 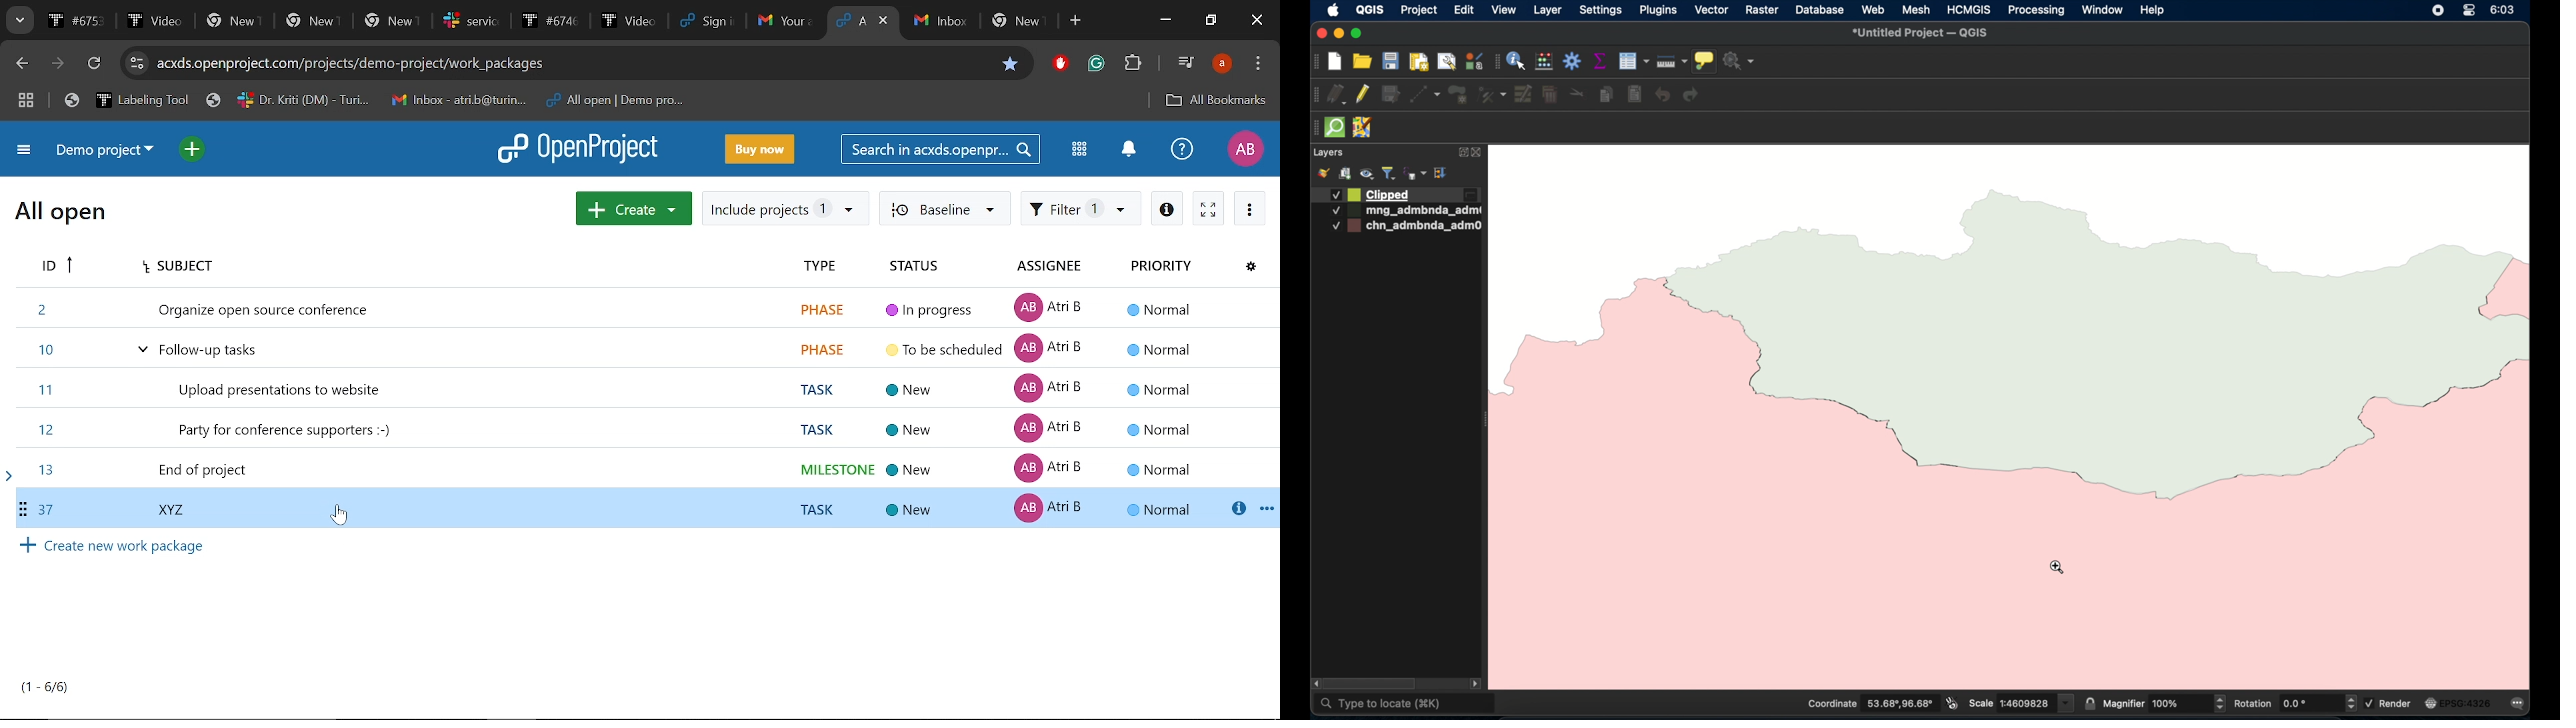 I want to click on undo, so click(x=1663, y=95).